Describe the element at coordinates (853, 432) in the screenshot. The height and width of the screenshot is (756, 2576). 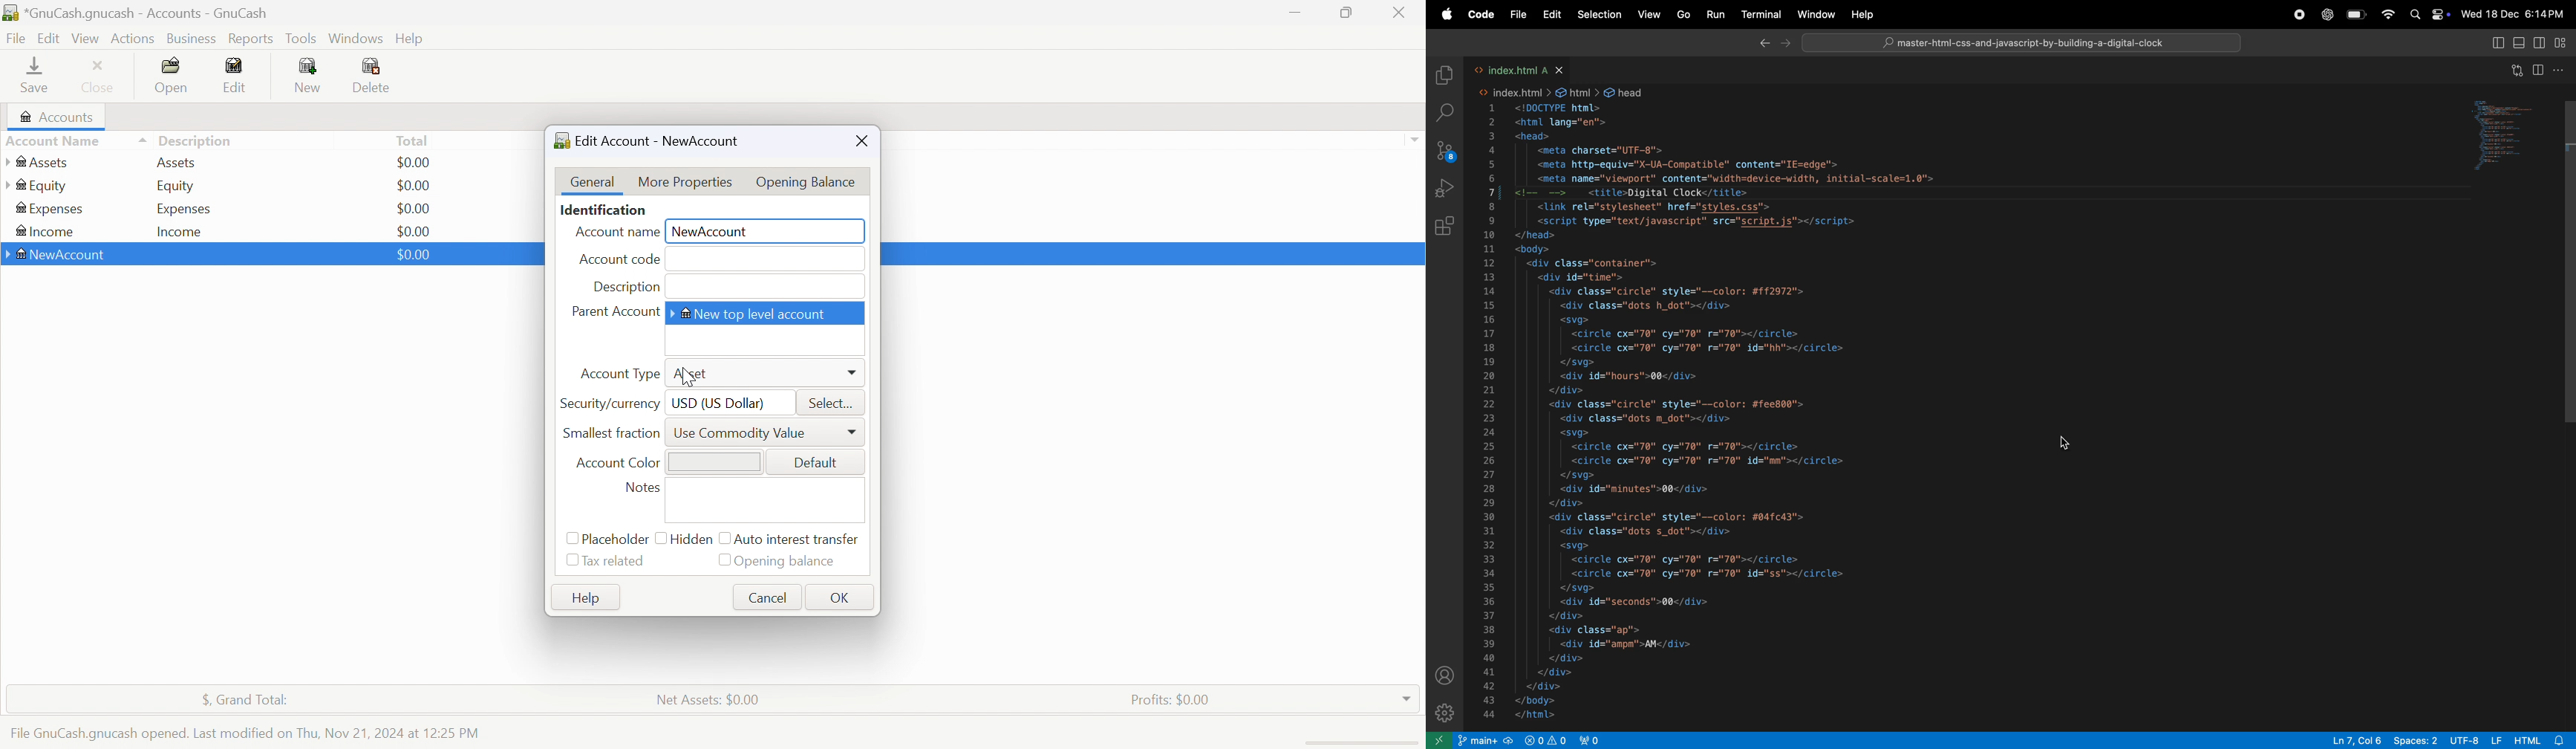
I see `Drop Down` at that location.